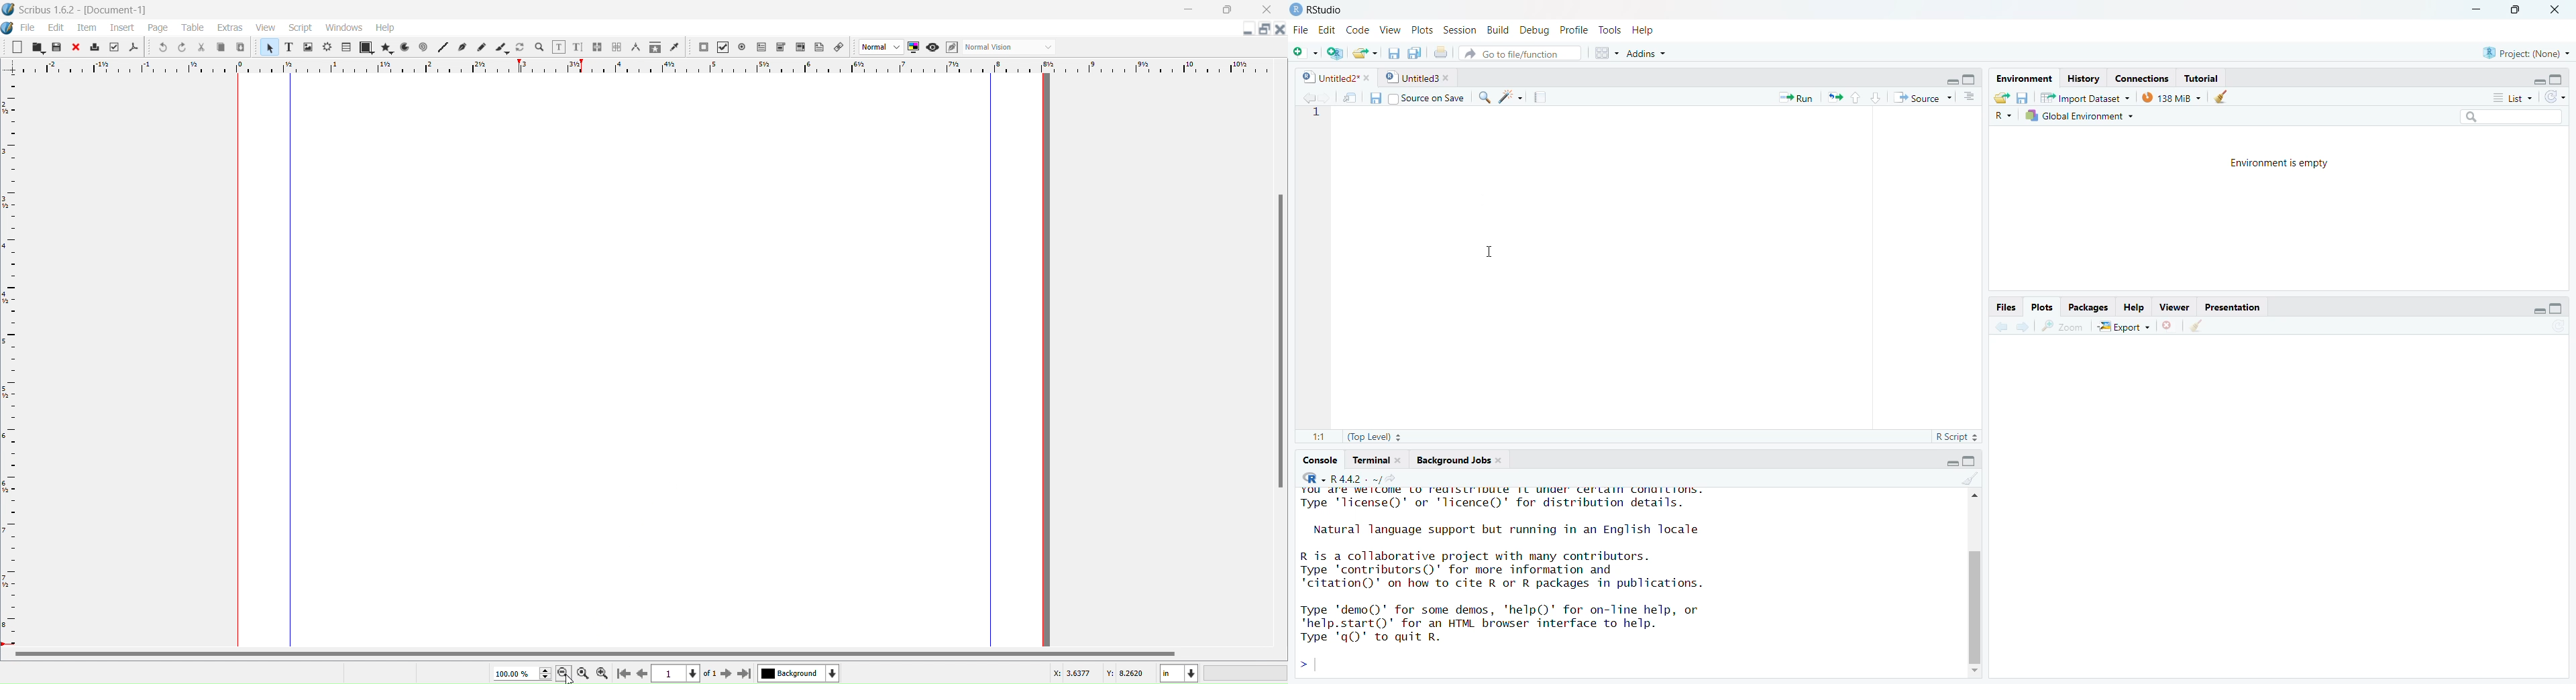 This screenshot has width=2576, height=700. Describe the element at coordinates (1658, 52) in the screenshot. I see `~ Addins ~` at that location.